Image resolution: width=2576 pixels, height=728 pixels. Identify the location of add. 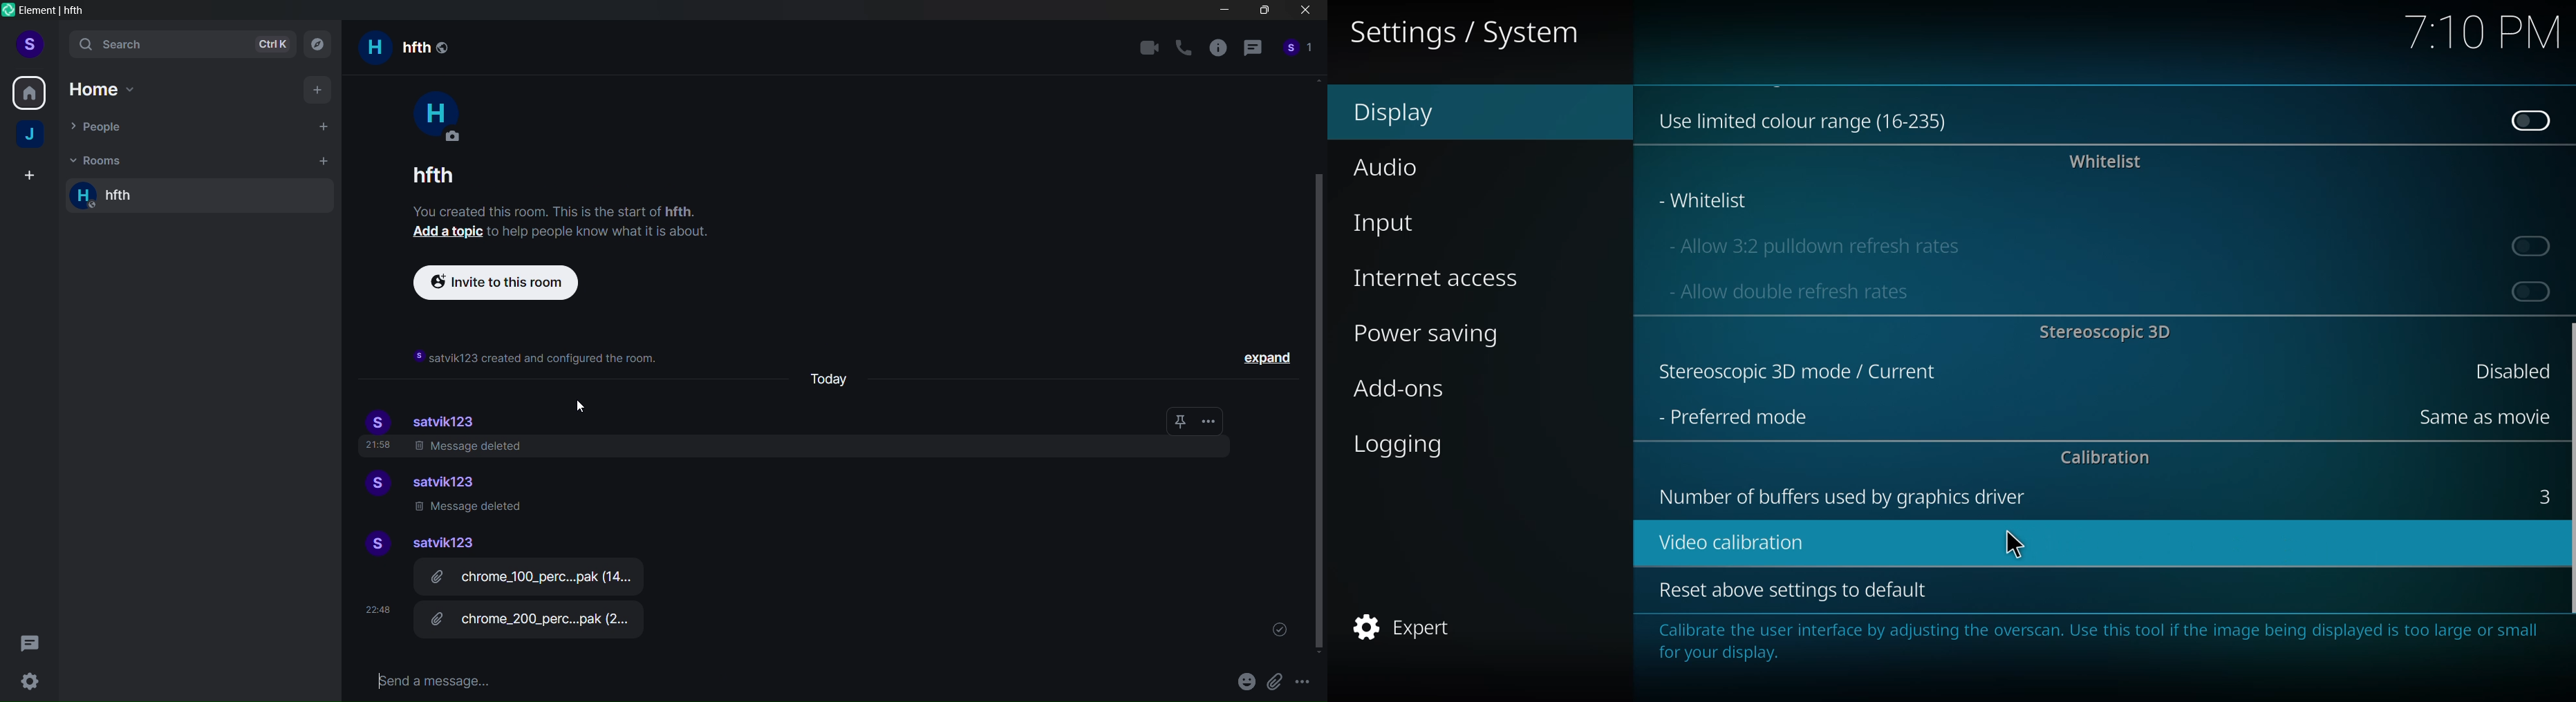
(319, 90).